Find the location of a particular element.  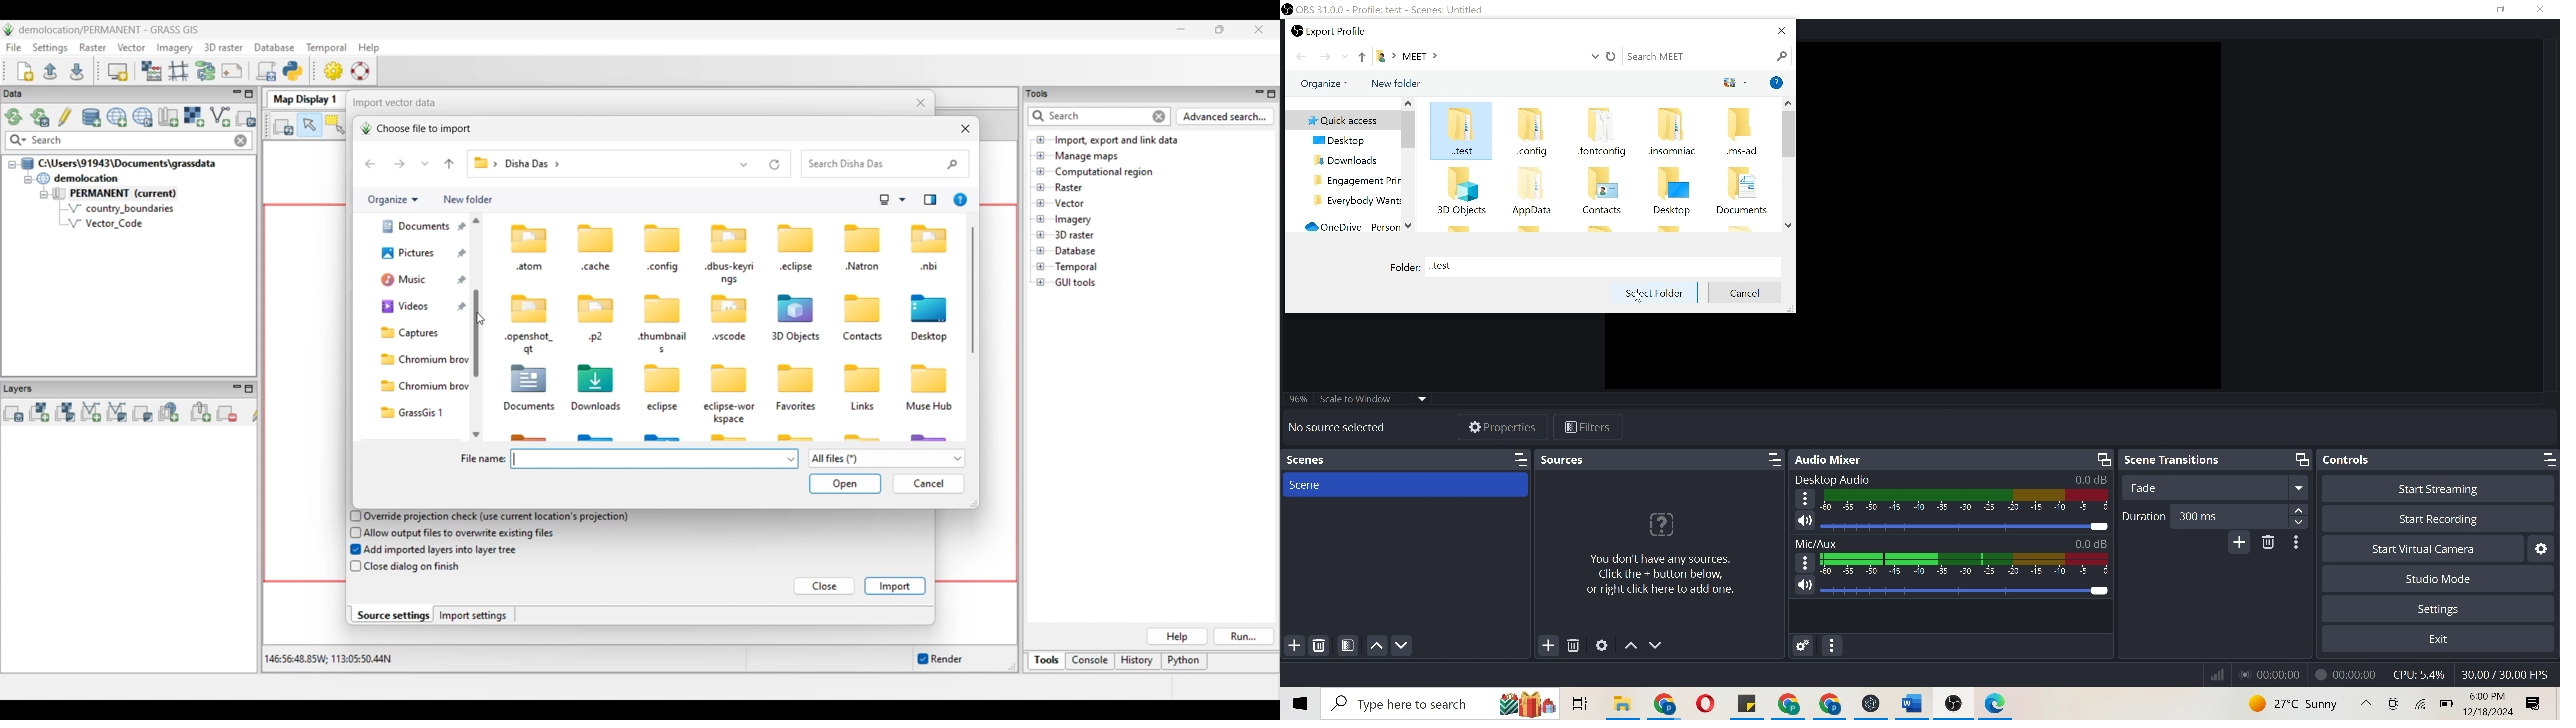

chrome is located at coordinates (1669, 704).